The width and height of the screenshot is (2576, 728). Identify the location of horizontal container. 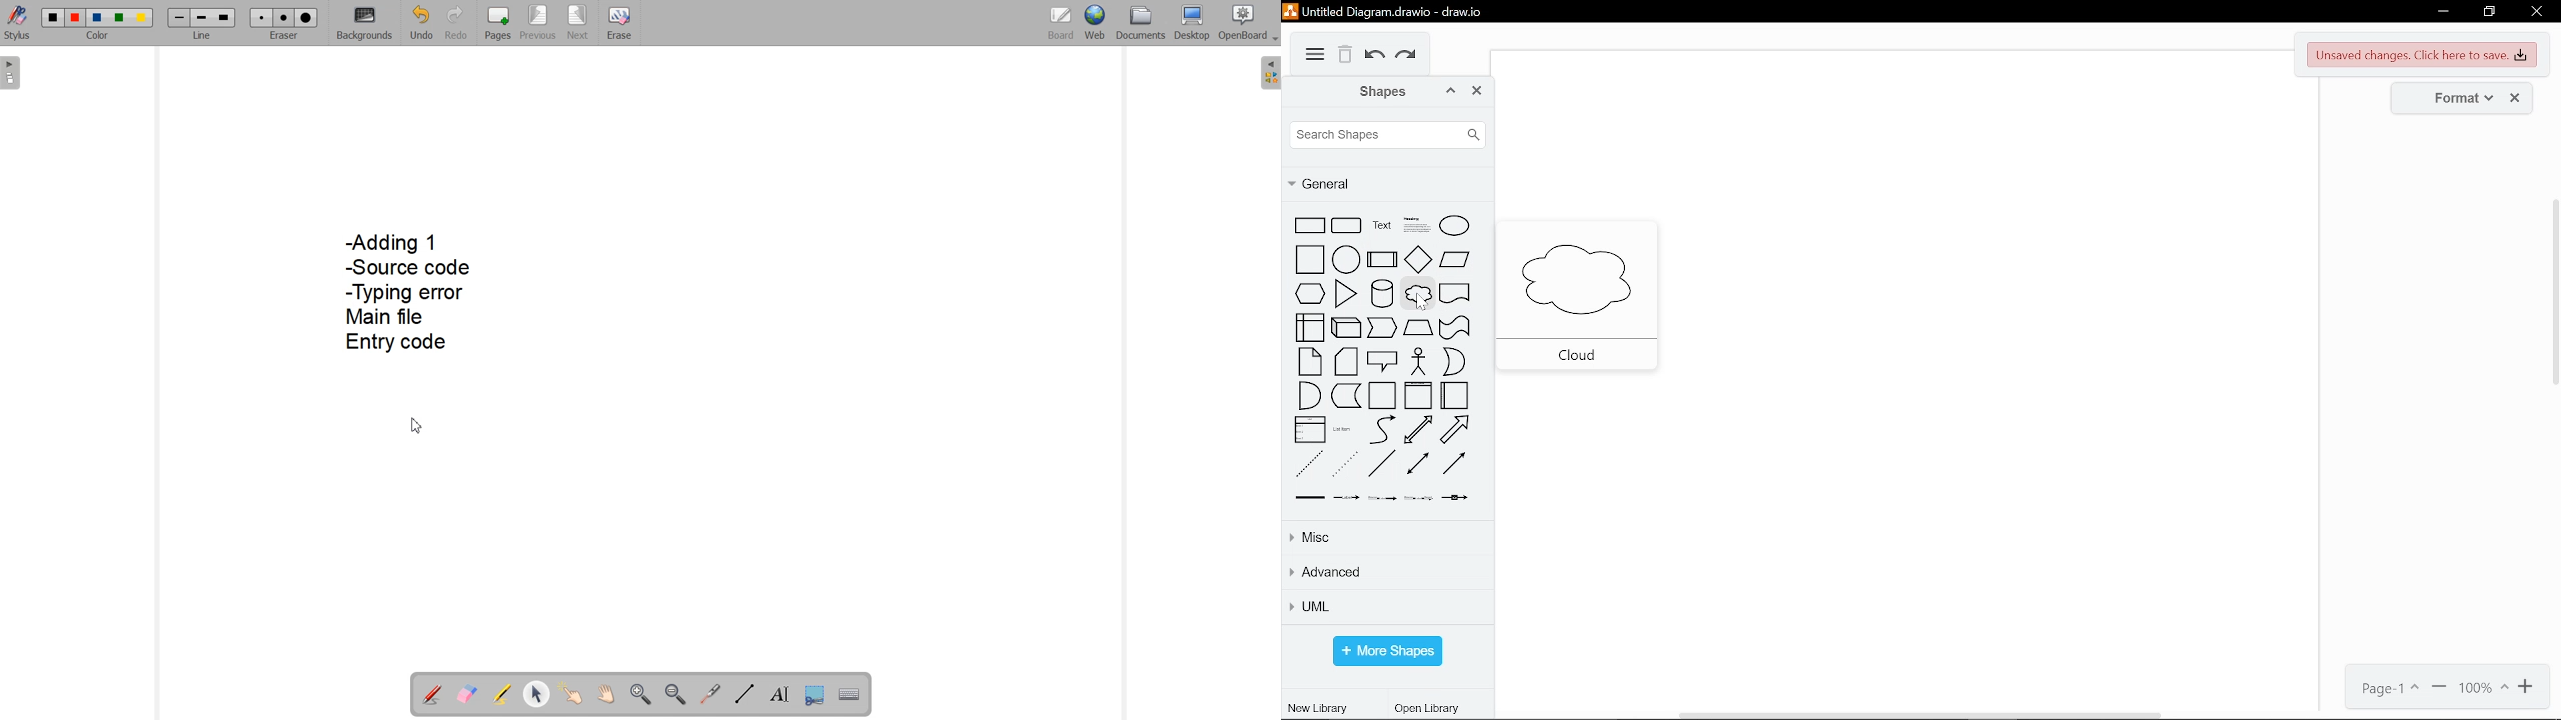
(1456, 397).